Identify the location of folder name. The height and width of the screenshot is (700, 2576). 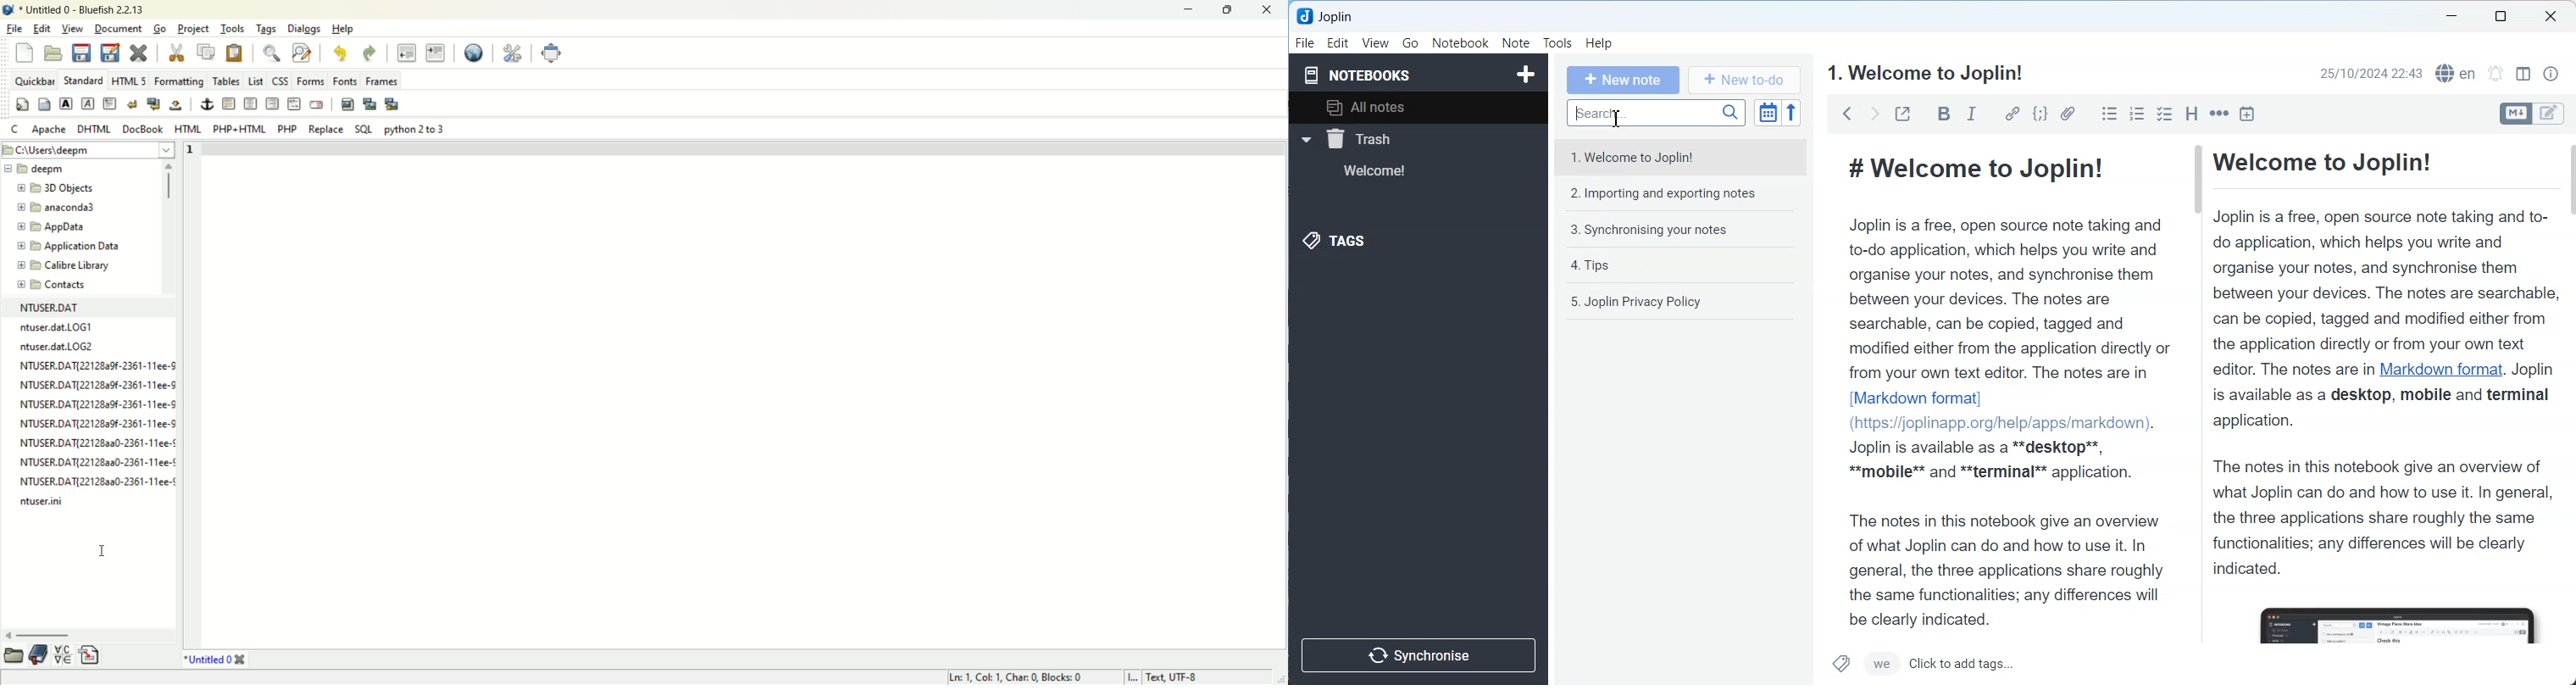
(68, 264).